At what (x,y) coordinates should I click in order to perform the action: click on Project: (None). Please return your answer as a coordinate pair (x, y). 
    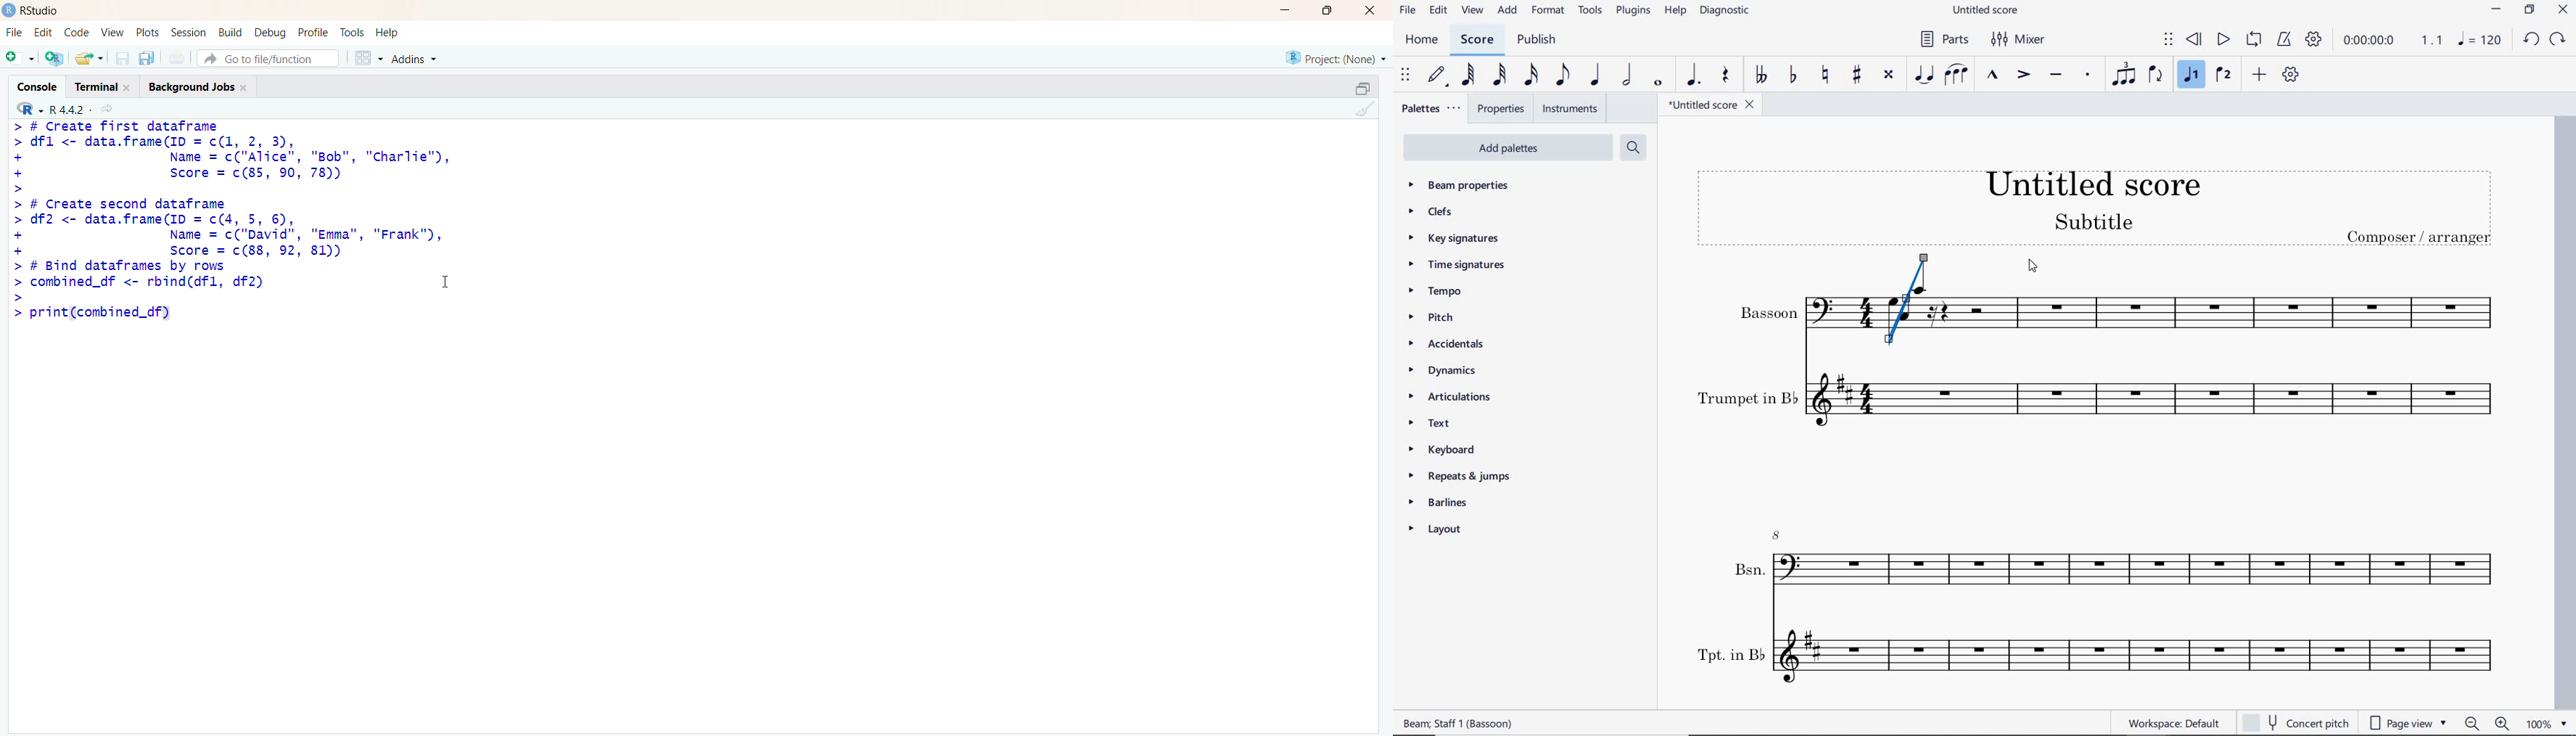
    Looking at the image, I should click on (1336, 58).